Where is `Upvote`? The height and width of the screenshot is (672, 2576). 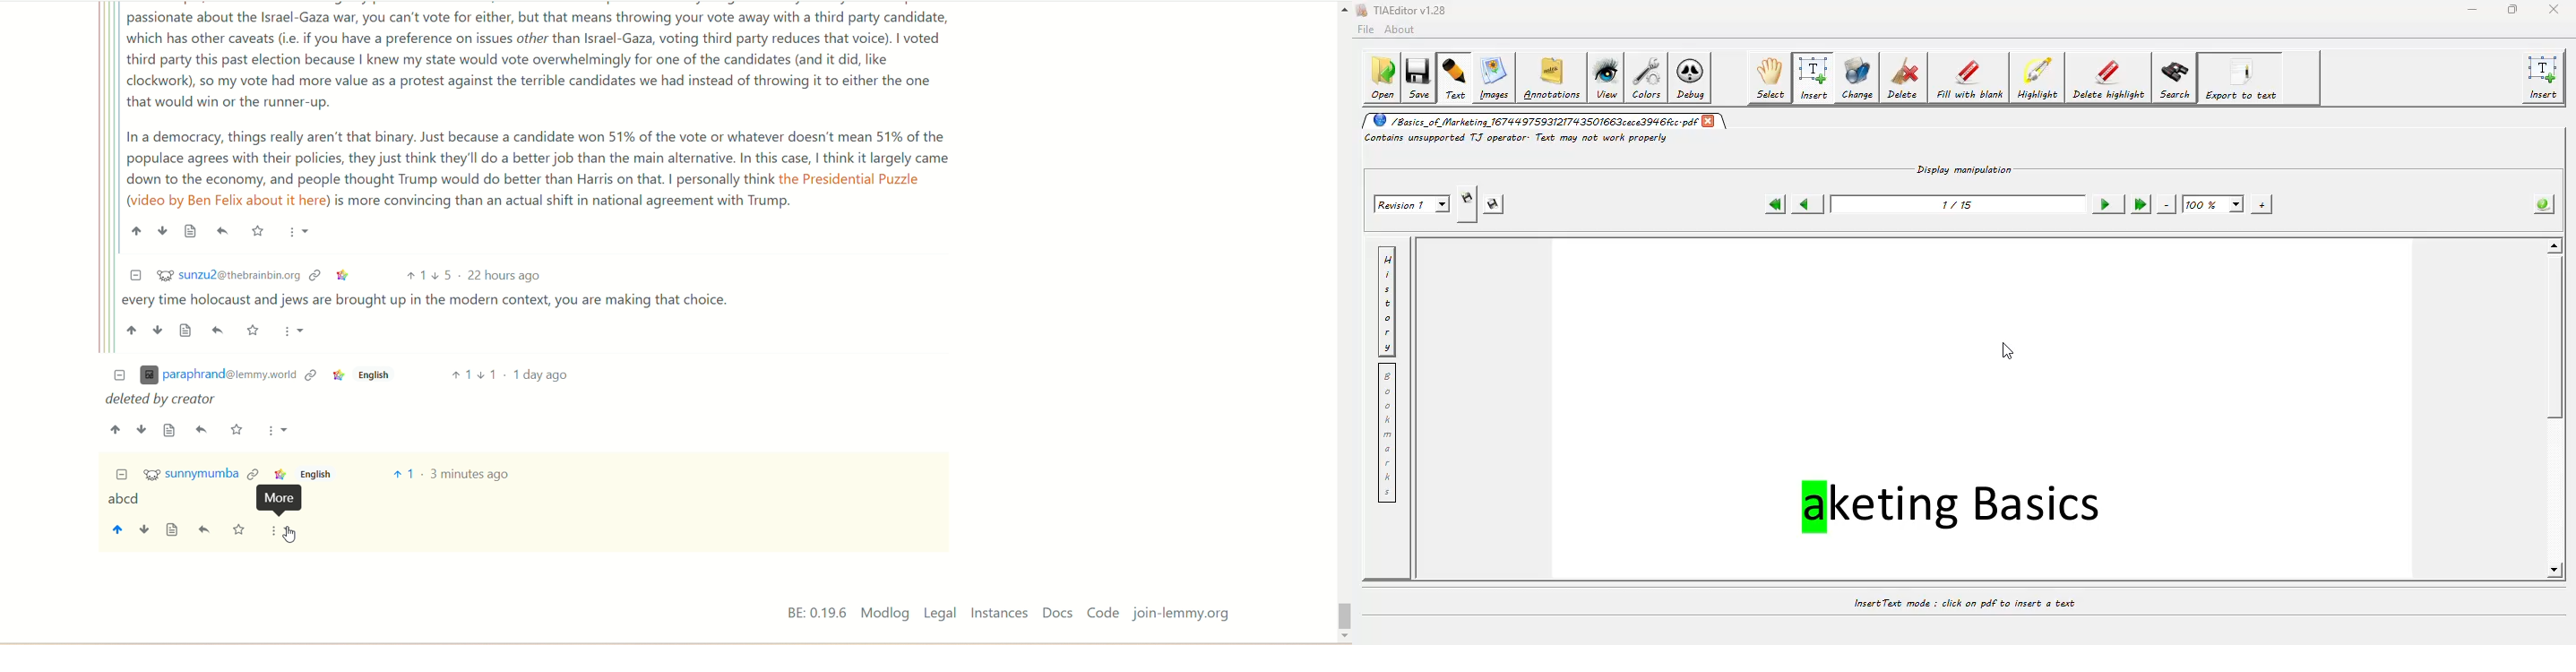 Upvote is located at coordinates (132, 330).